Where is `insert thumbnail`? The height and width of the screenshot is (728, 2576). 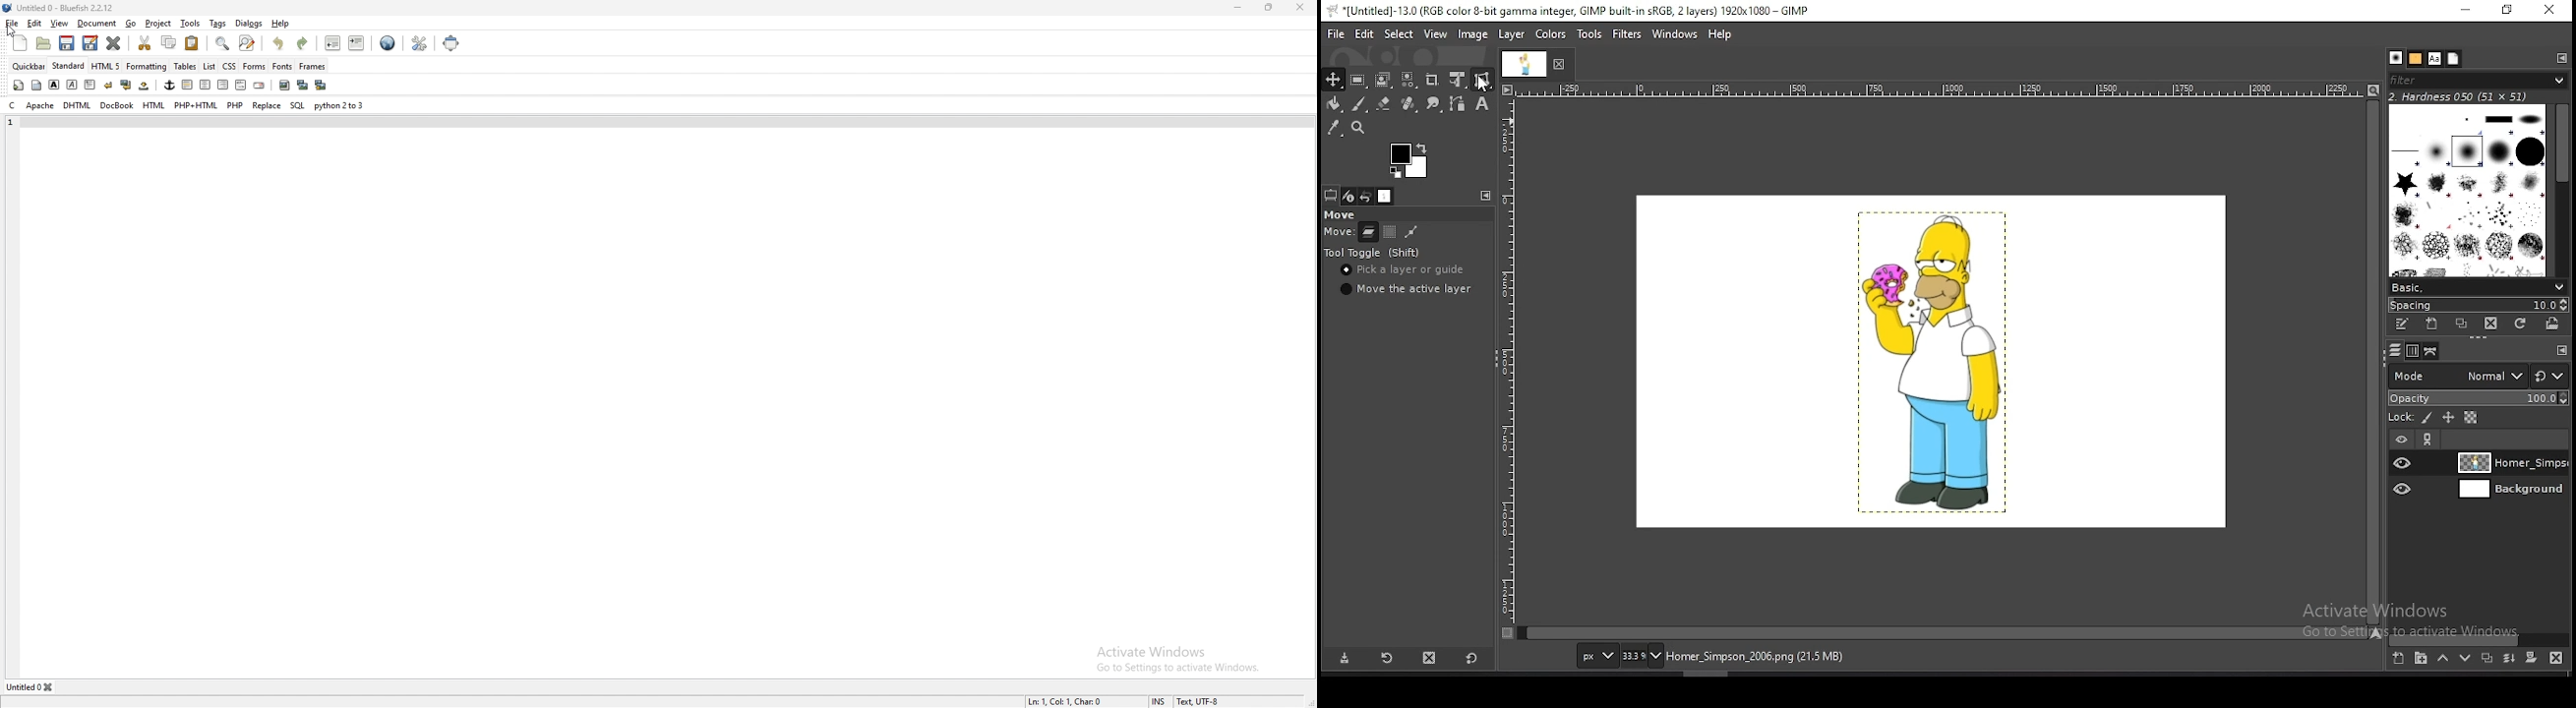 insert thumbnail is located at coordinates (303, 85).